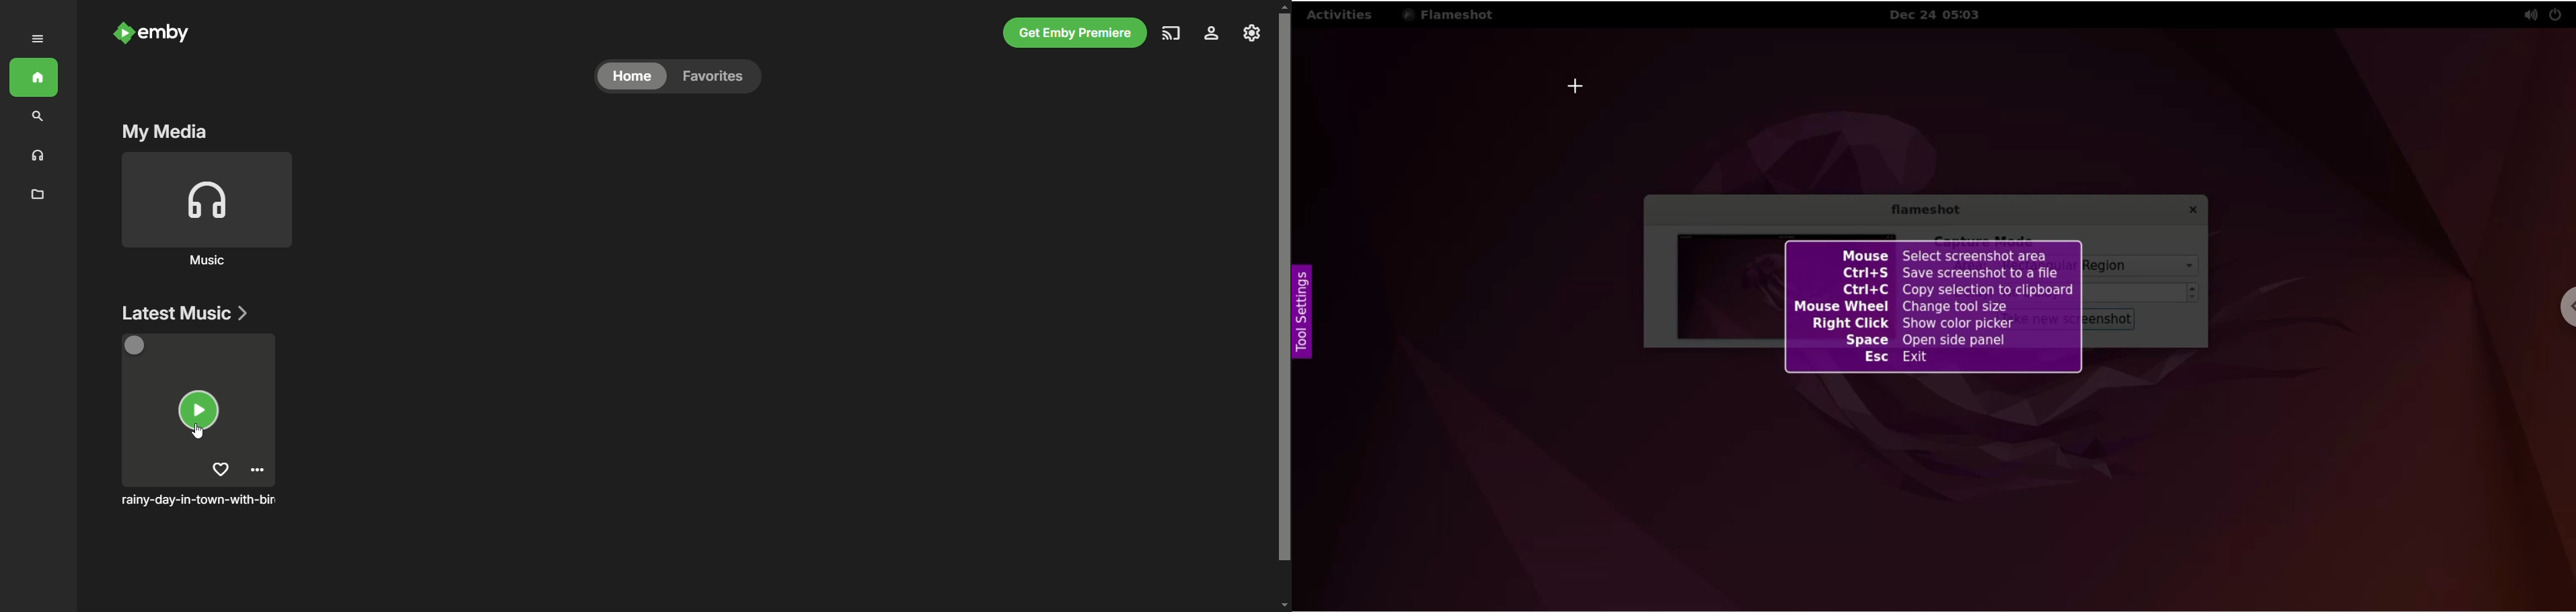 The image size is (2576, 616). I want to click on music, so click(209, 262).